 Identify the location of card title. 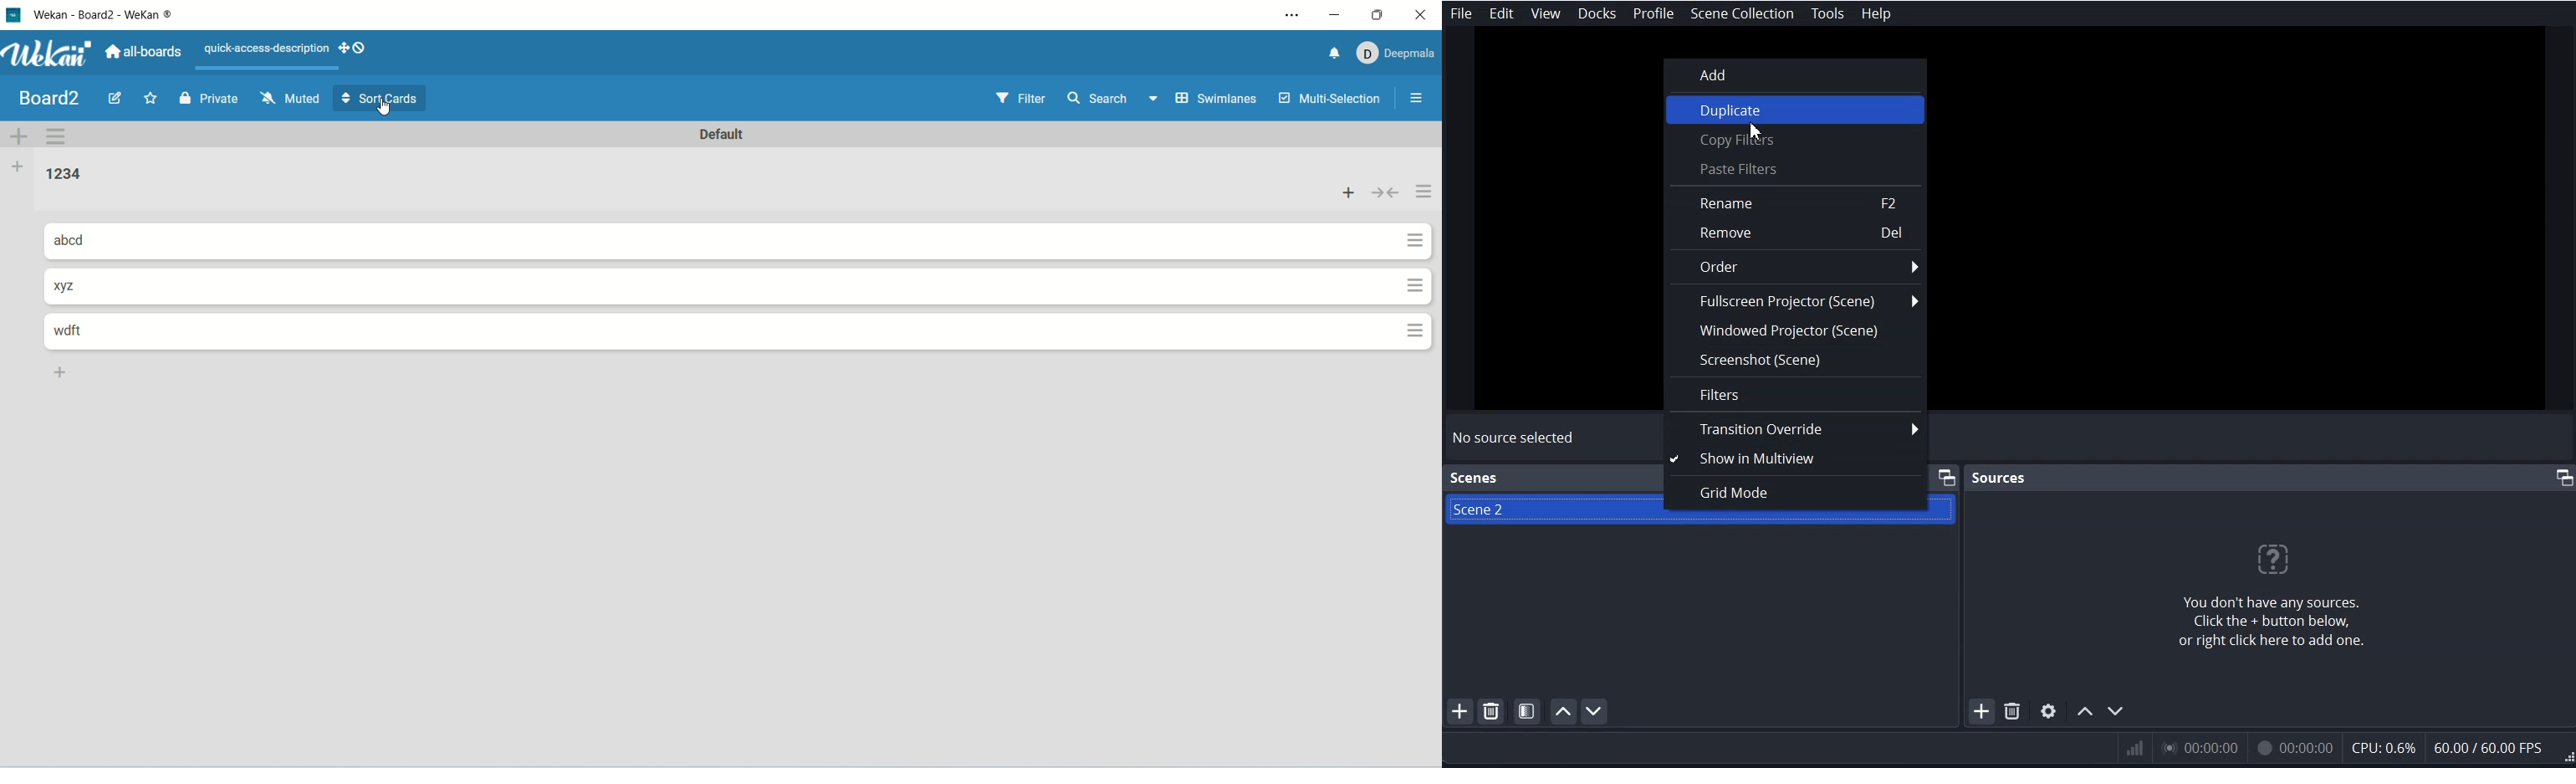
(80, 333).